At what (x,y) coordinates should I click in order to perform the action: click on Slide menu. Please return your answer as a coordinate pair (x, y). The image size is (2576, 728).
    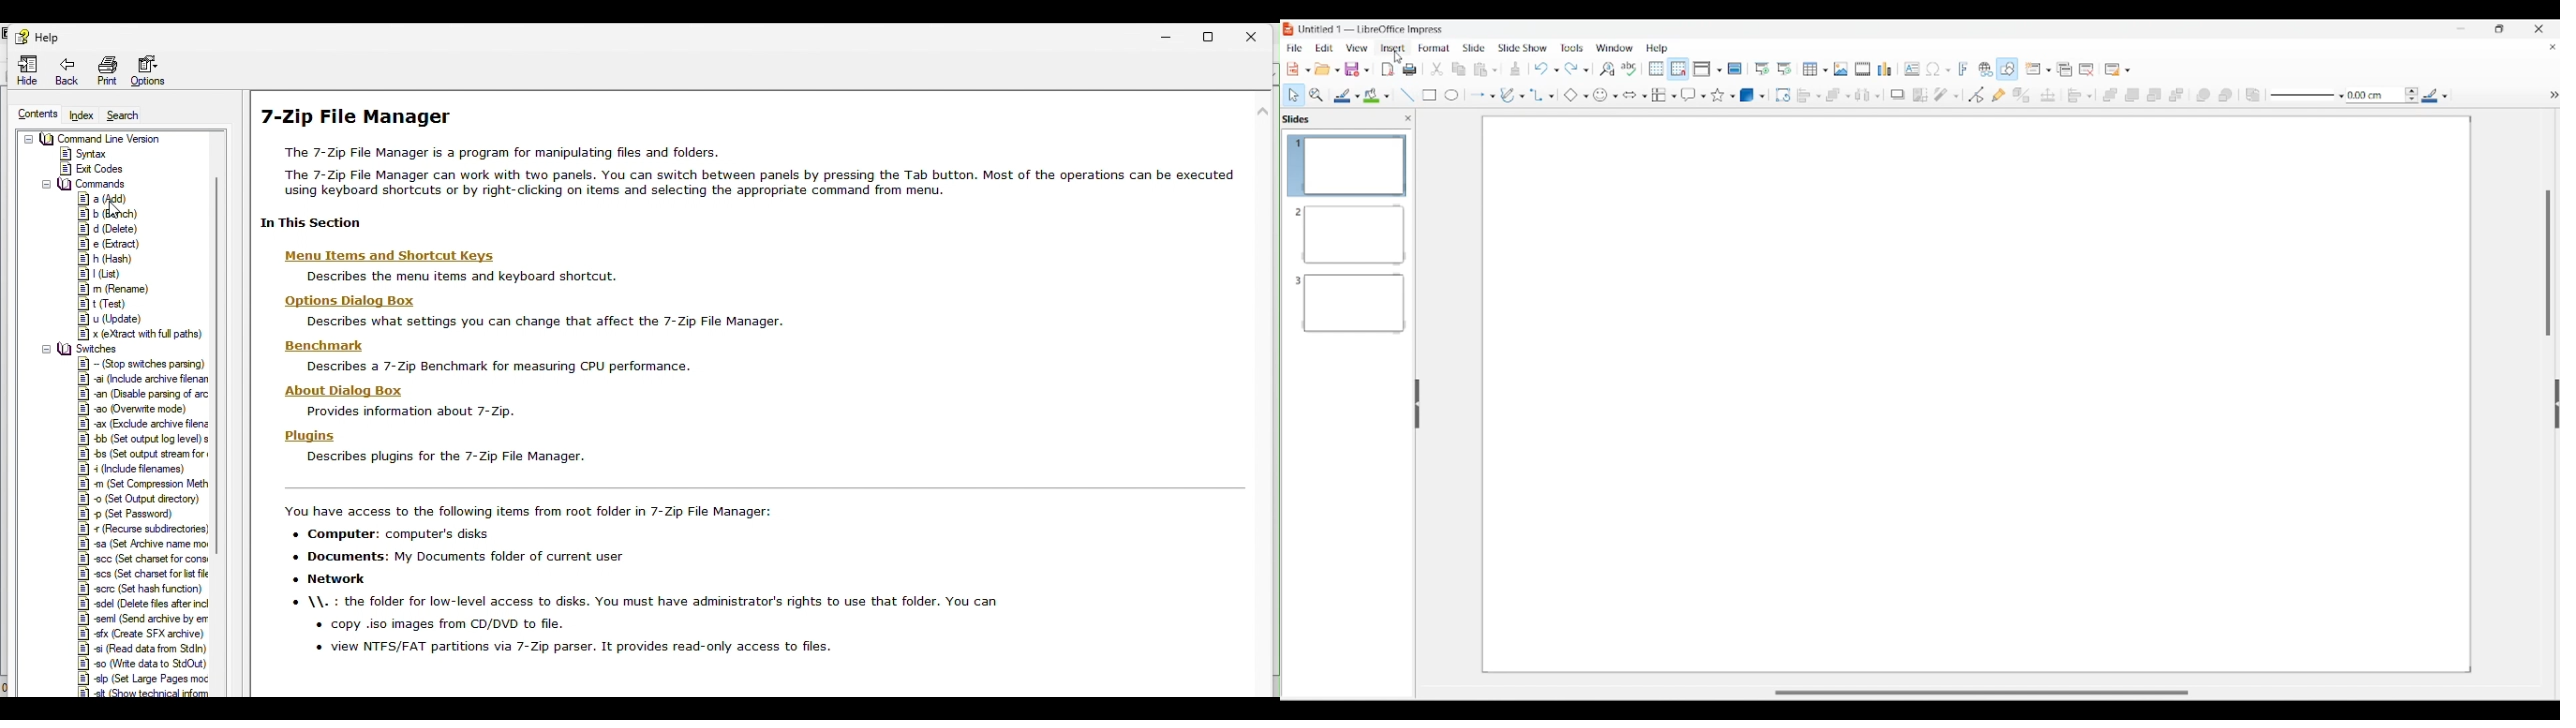
    Looking at the image, I should click on (1475, 48).